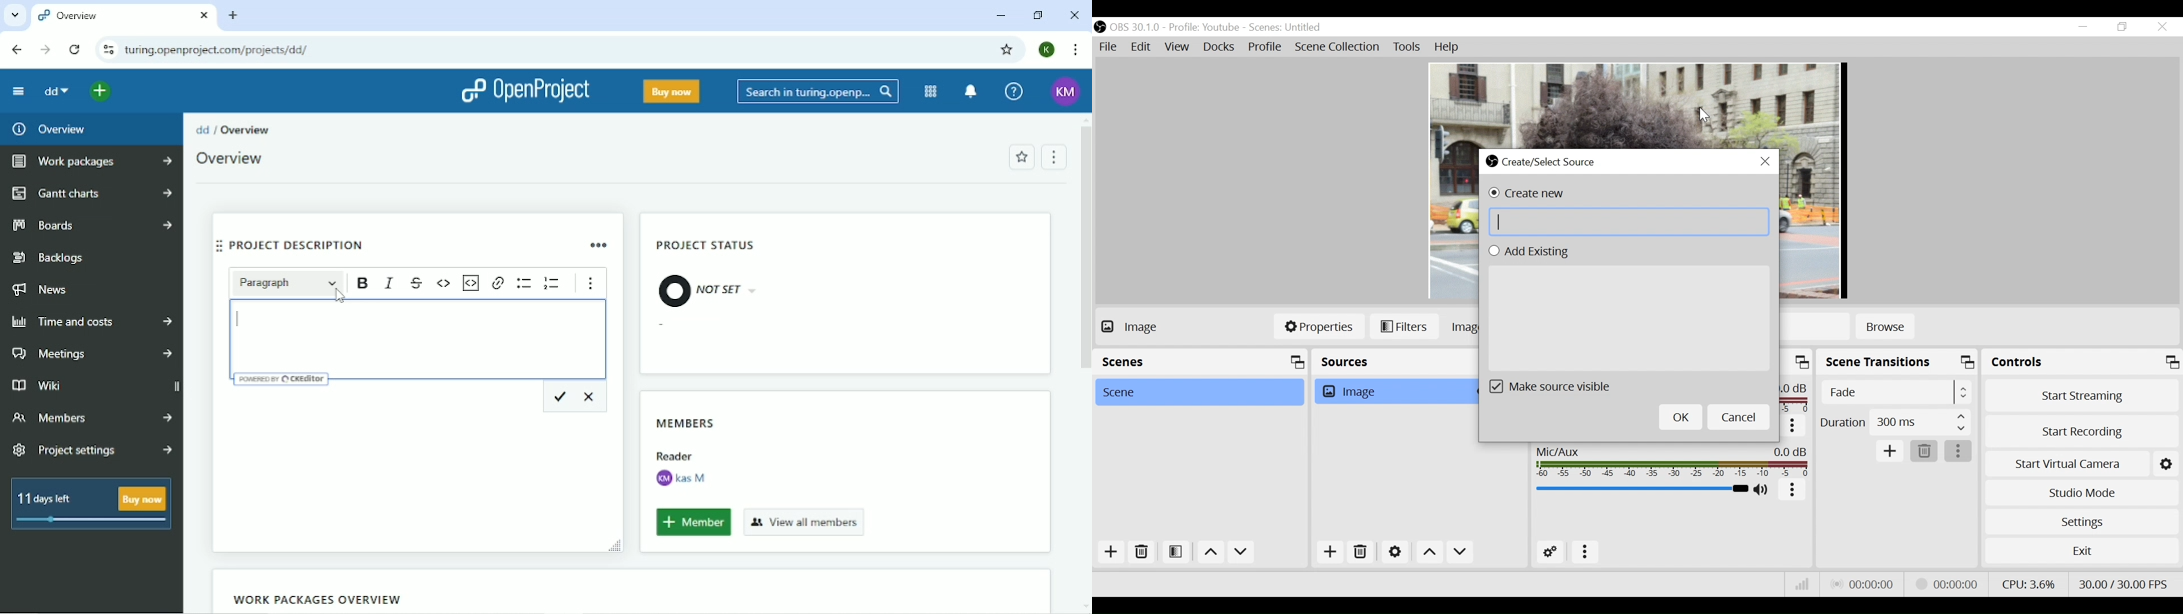 The width and height of the screenshot is (2184, 616). Describe the element at coordinates (1337, 49) in the screenshot. I see `Scene Collection` at that location.